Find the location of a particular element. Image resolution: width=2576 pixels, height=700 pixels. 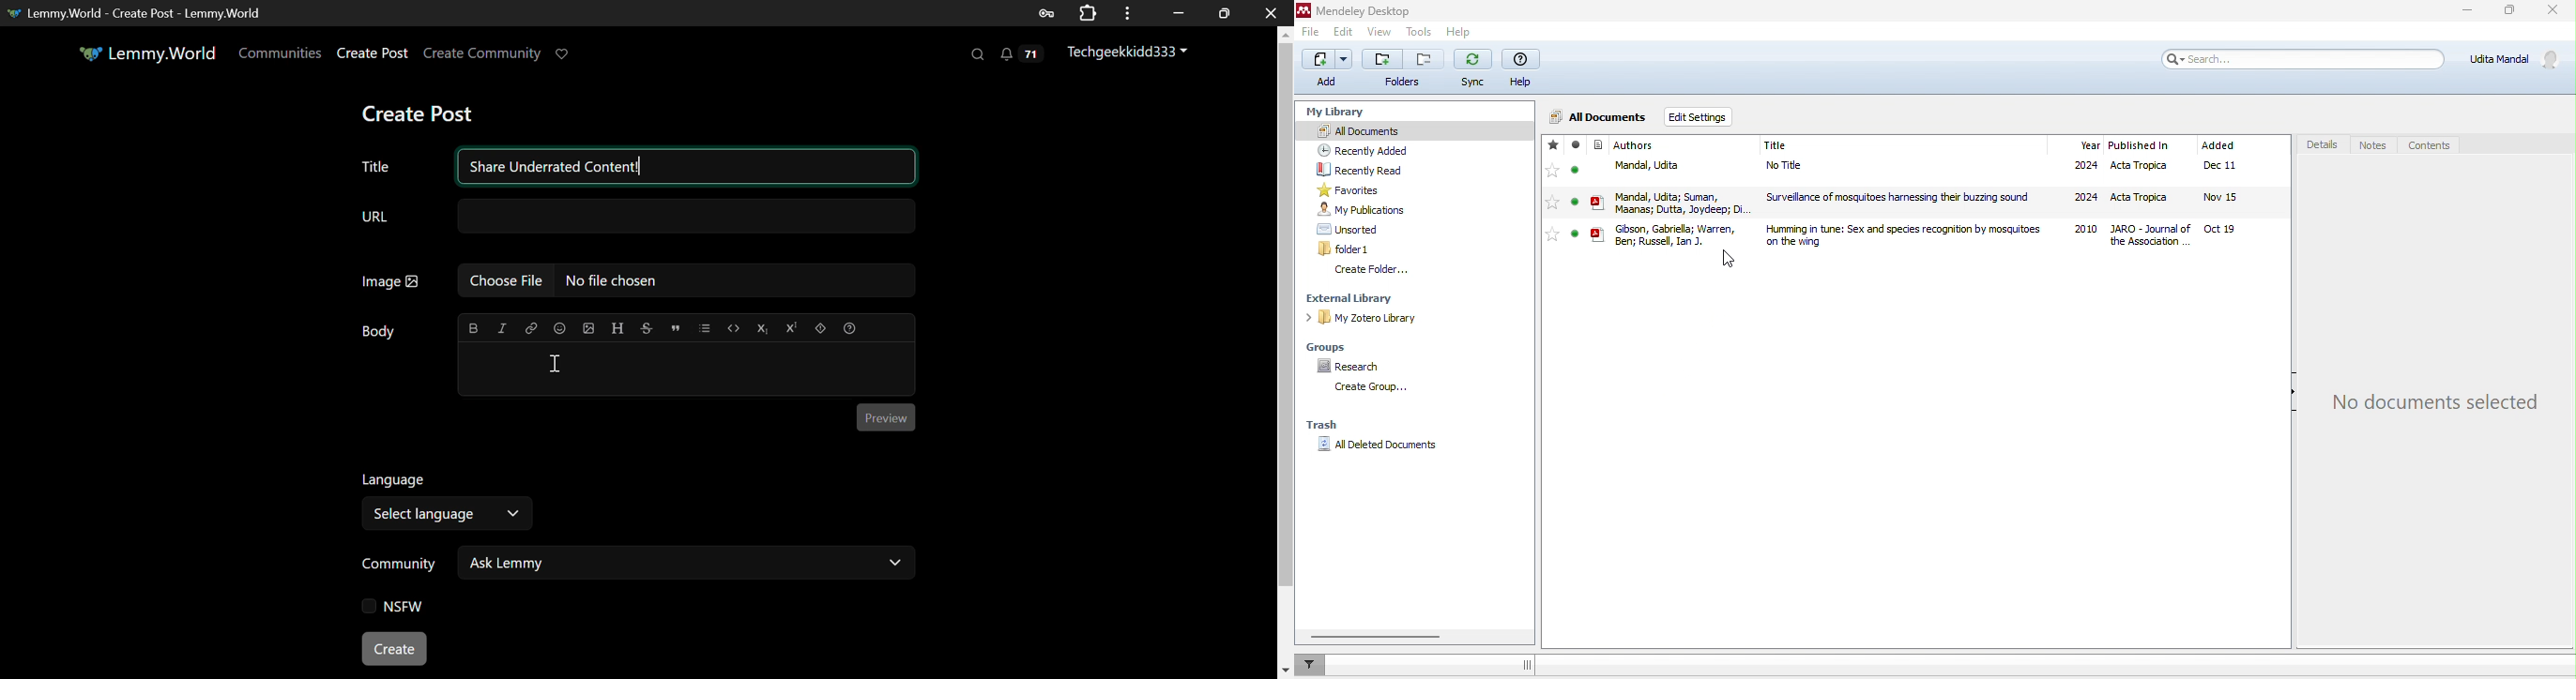

maximize is located at coordinates (2509, 13).